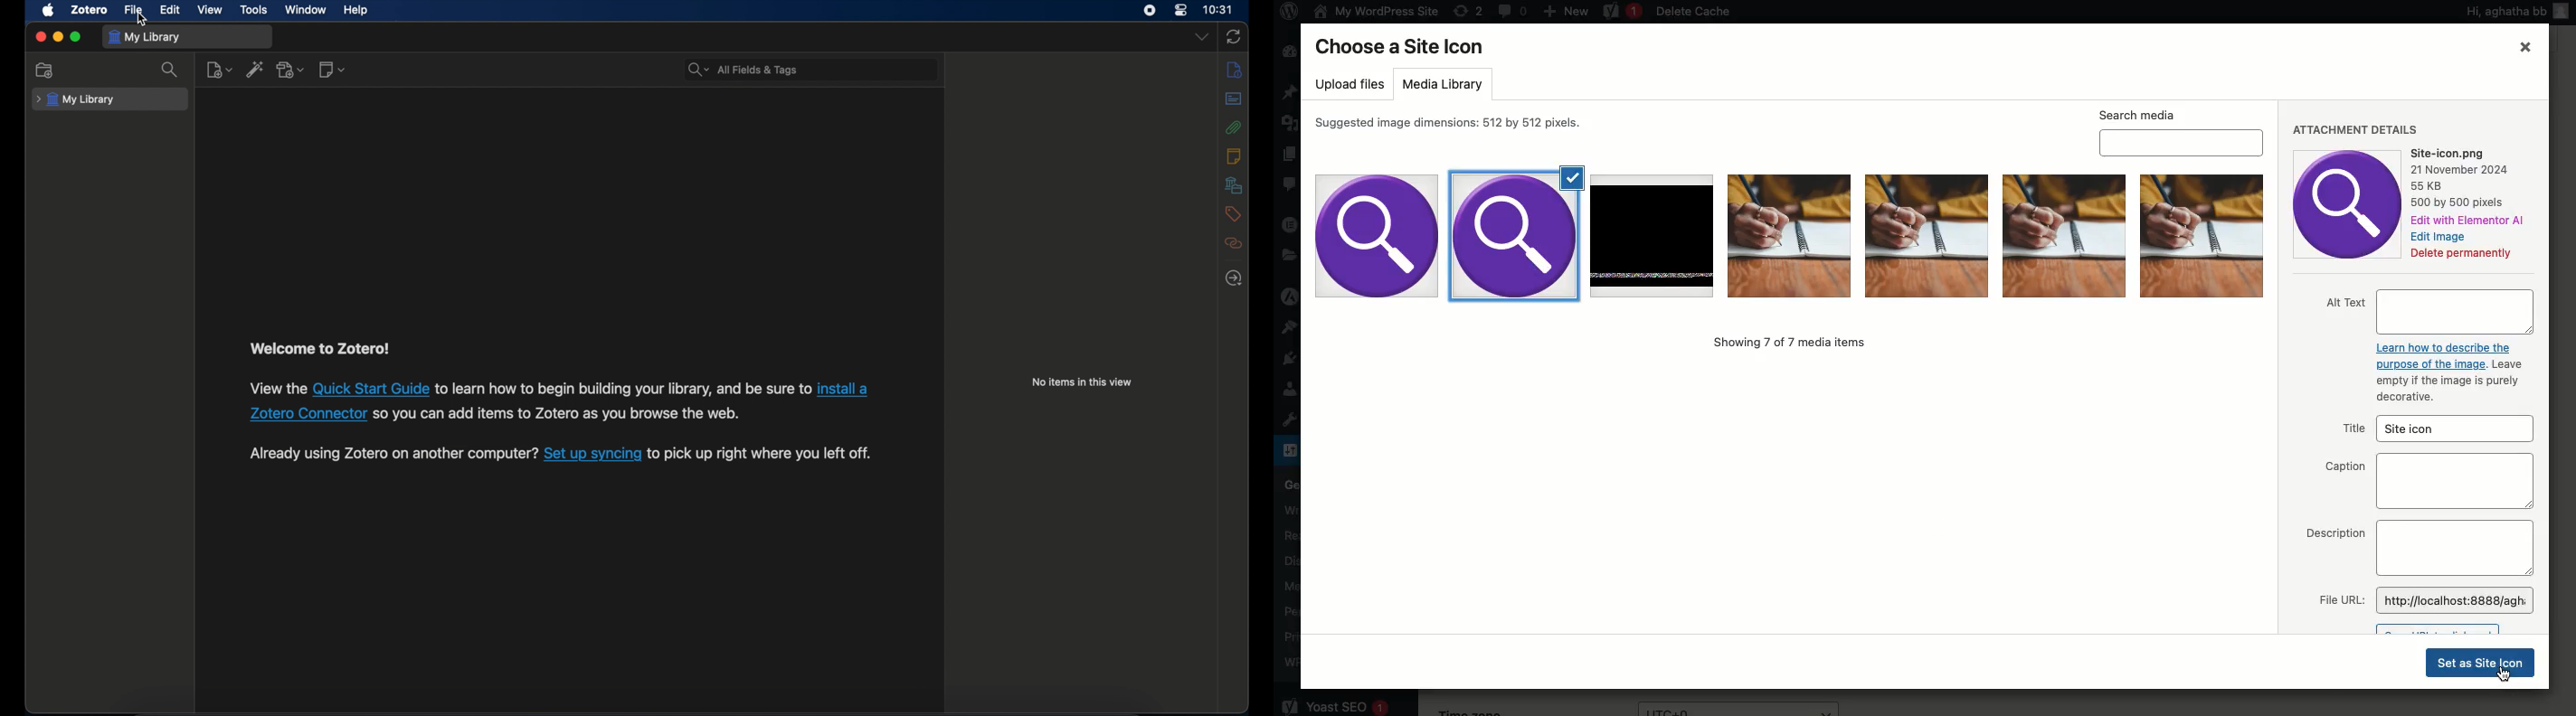 The height and width of the screenshot is (728, 2576). I want to click on Image selected, so click(1513, 235).